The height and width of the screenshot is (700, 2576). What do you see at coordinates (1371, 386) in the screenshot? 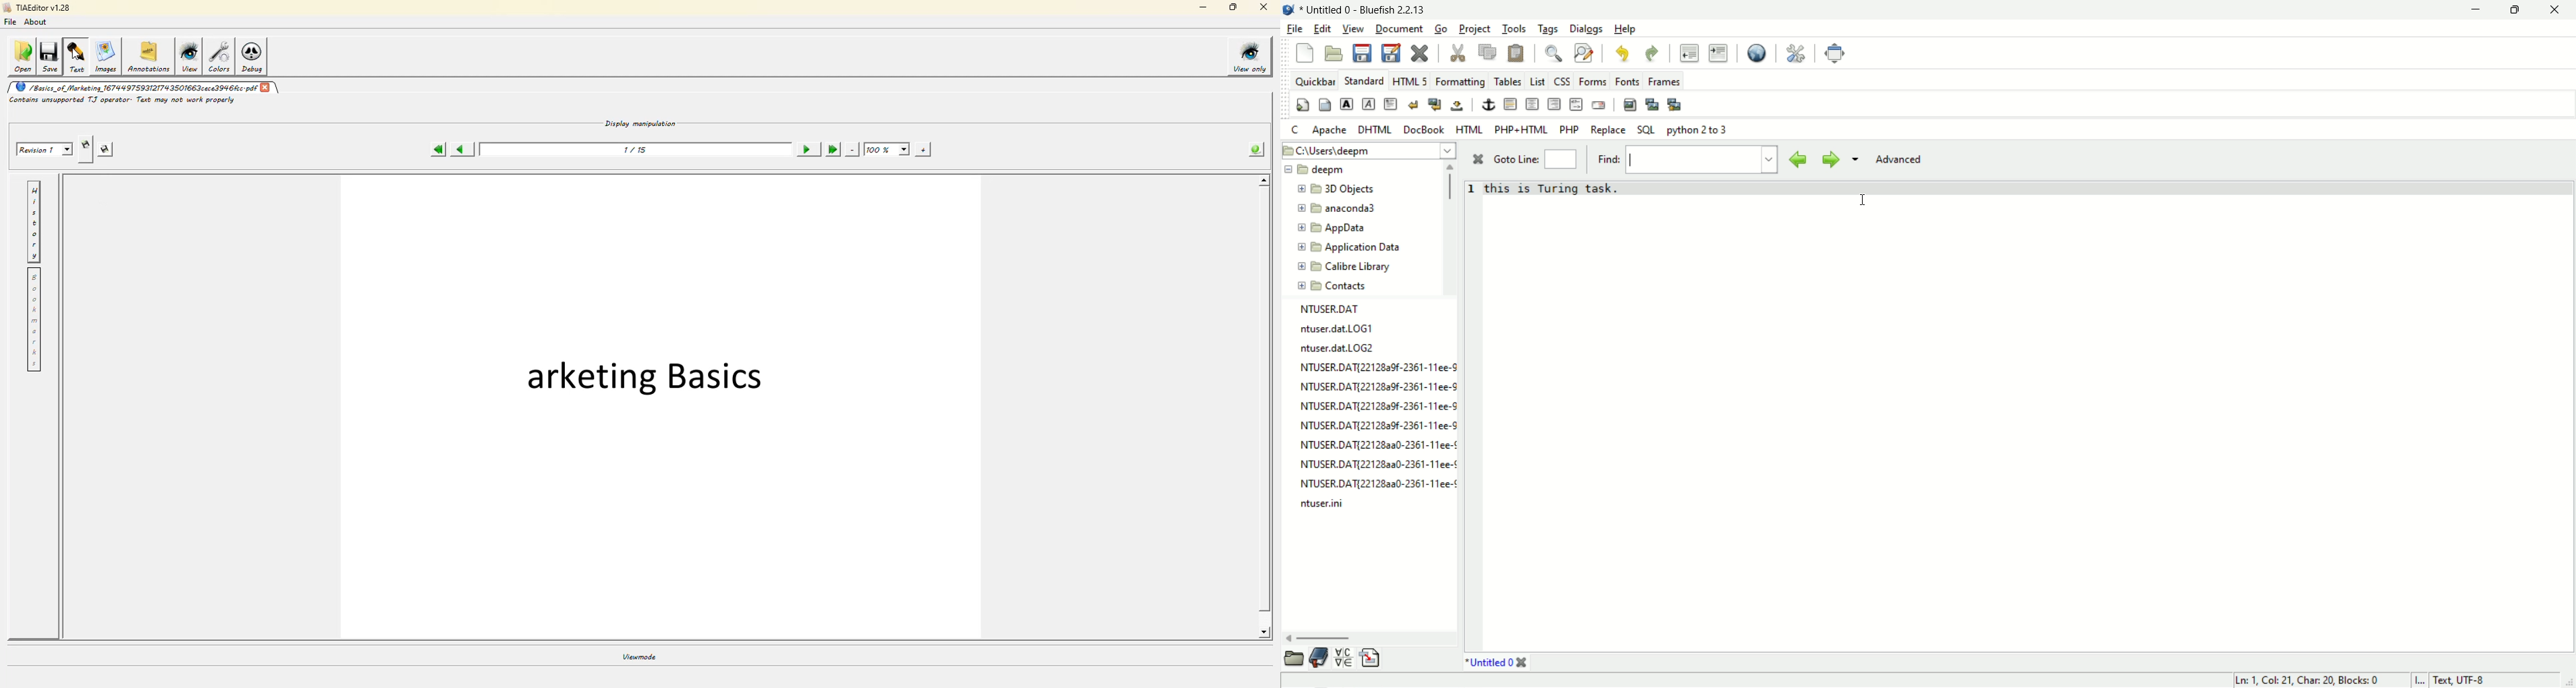
I see `NTUSER.DAT{221282%-2361-11ee-8` at bounding box center [1371, 386].